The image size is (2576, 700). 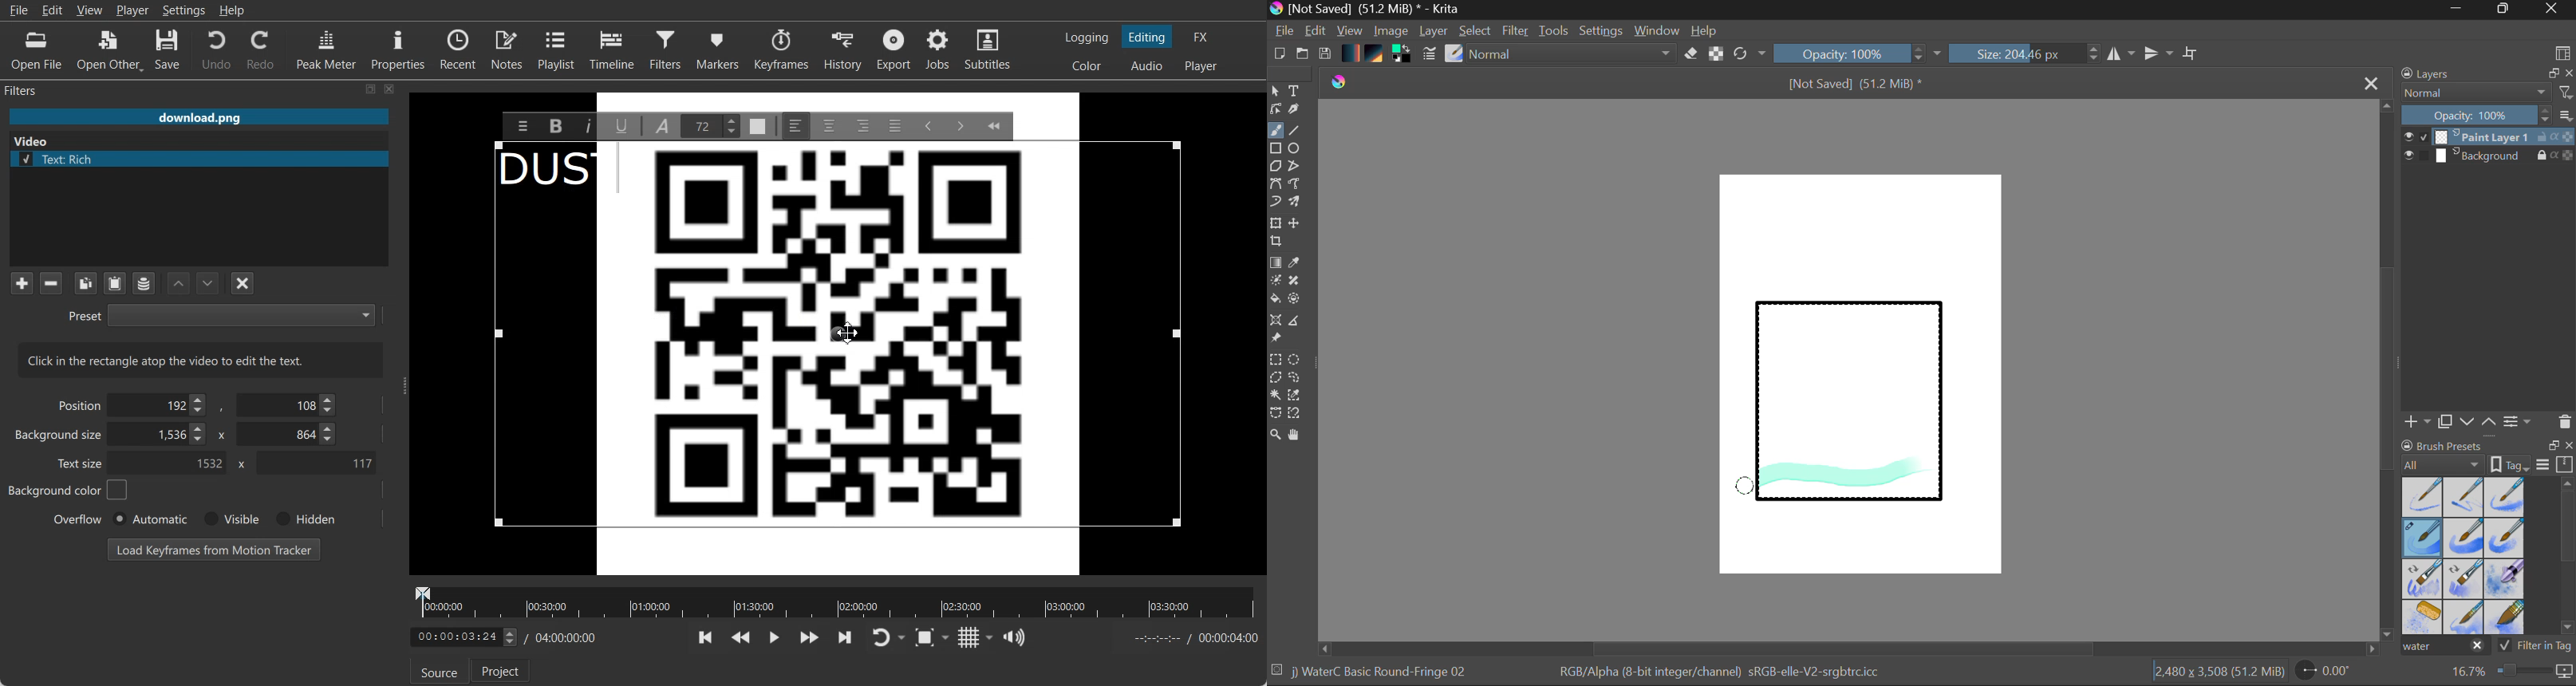 I want to click on Colorize Mask Tool, so click(x=1276, y=282).